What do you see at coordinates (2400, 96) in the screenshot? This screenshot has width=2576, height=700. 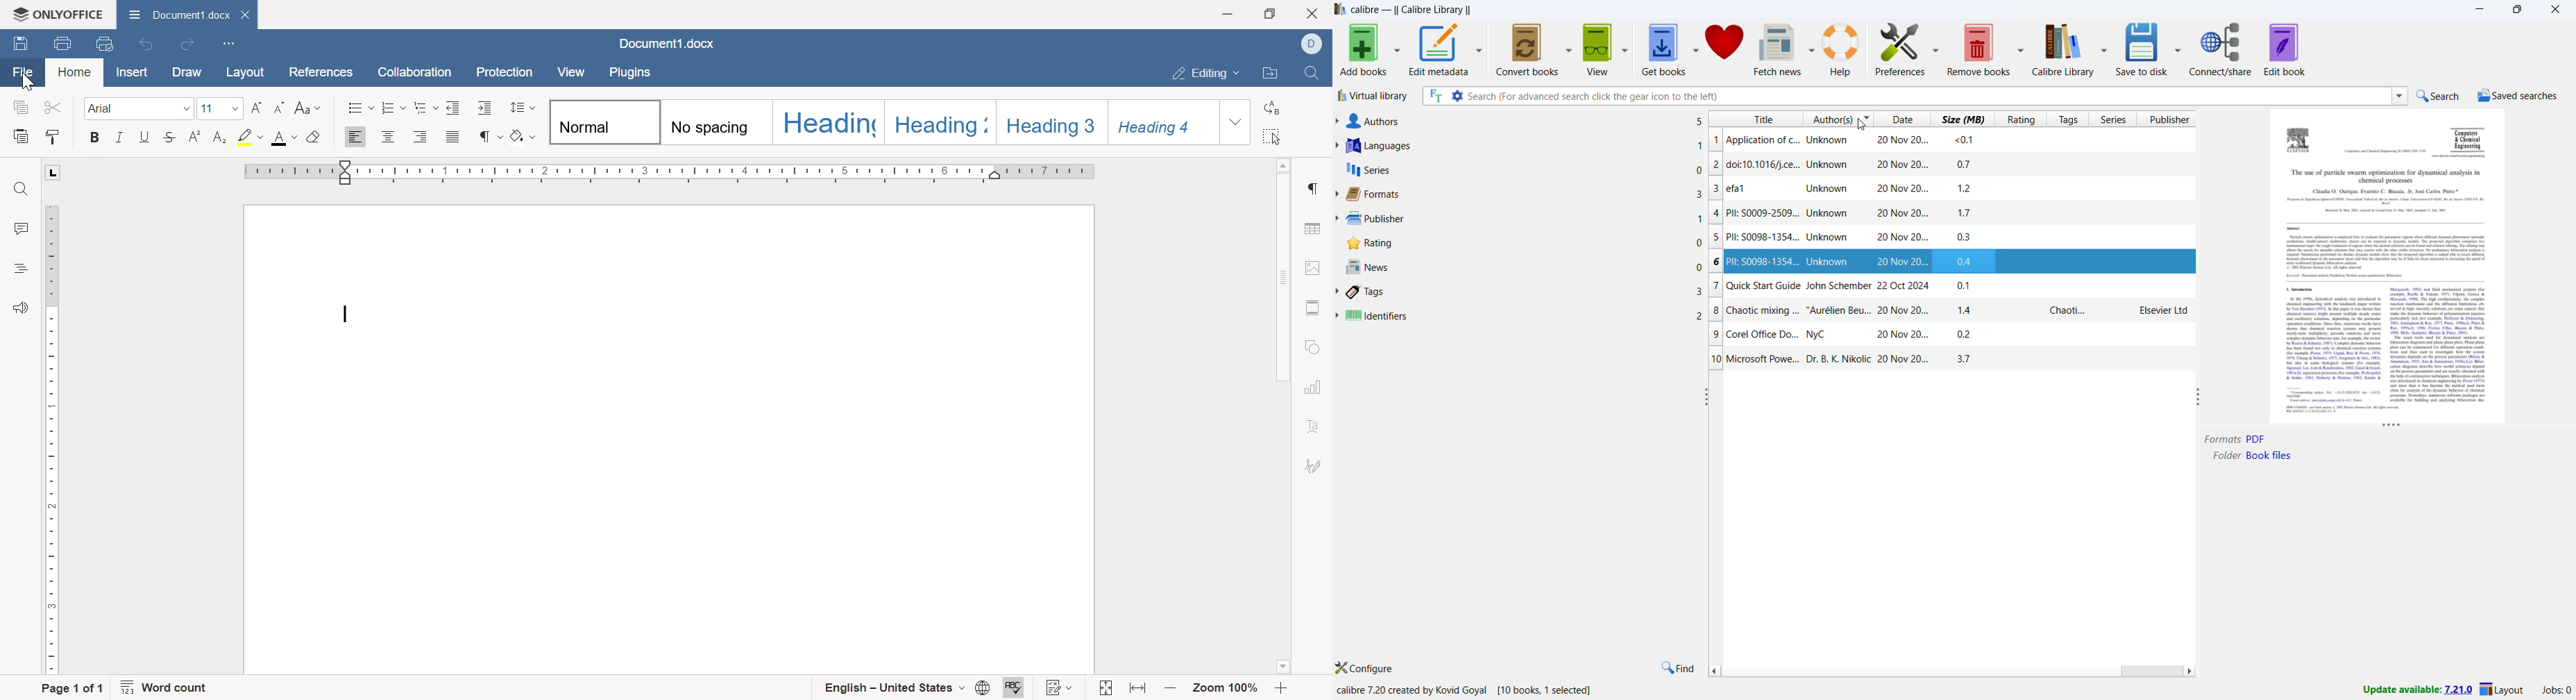 I see `search history` at bounding box center [2400, 96].